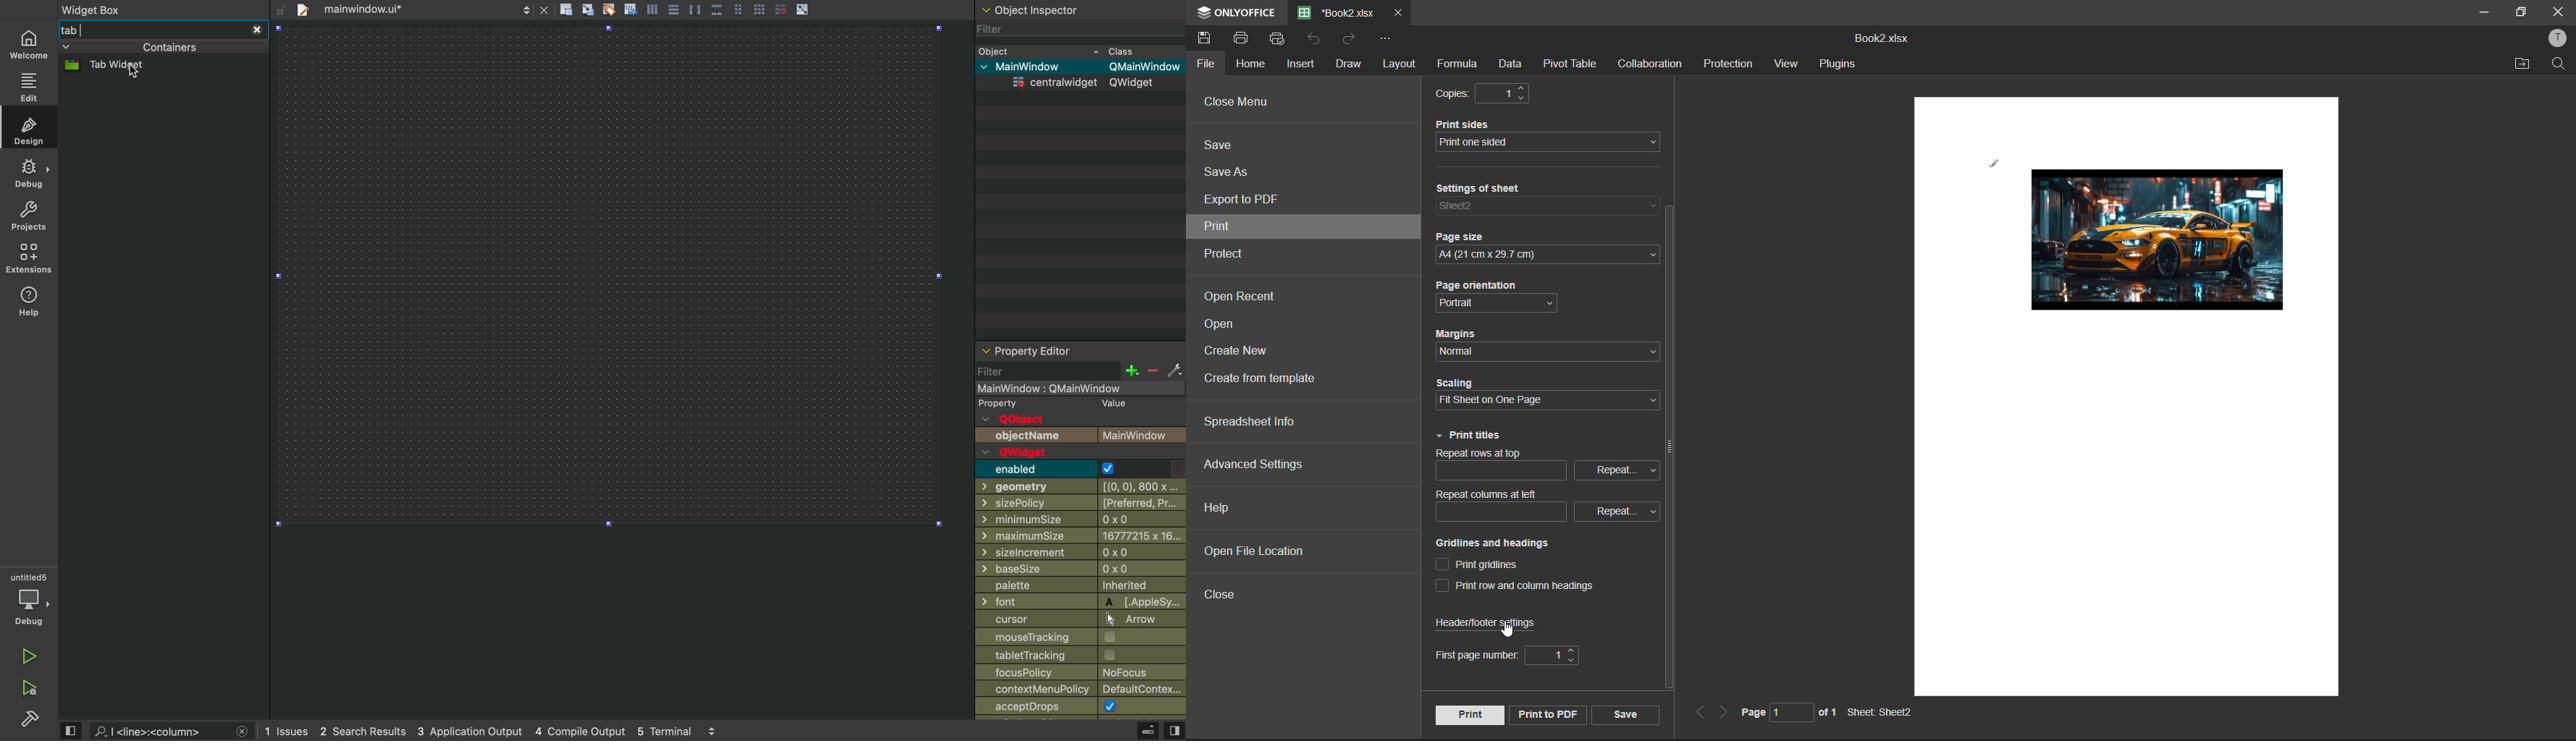 Image resolution: width=2576 pixels, height=756 pixels. What do you see at coordinates (2562, 64) in the screenshot?
I see `find` at bounding box center [2562, 64].